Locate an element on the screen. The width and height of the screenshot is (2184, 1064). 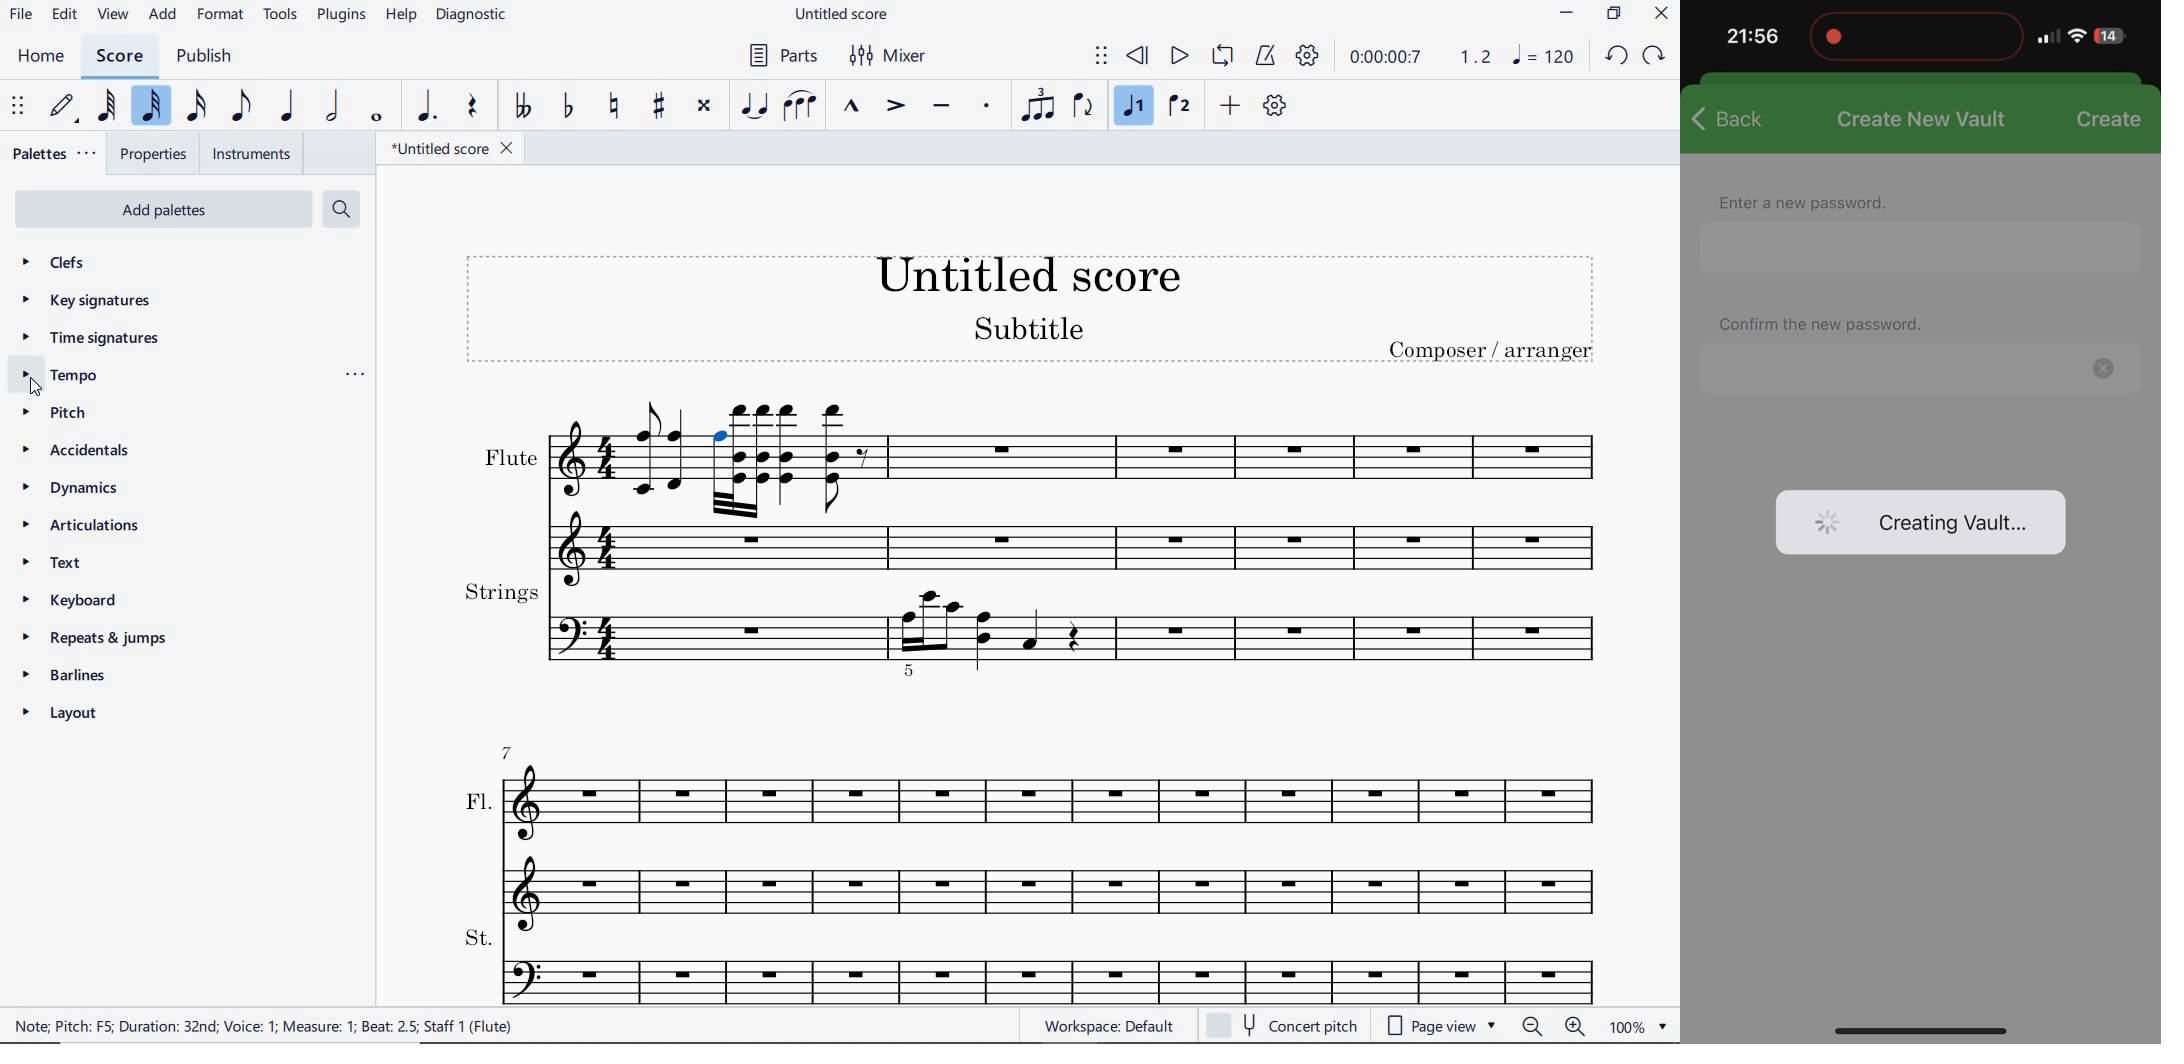
layout is located at coordinates (64, 715).